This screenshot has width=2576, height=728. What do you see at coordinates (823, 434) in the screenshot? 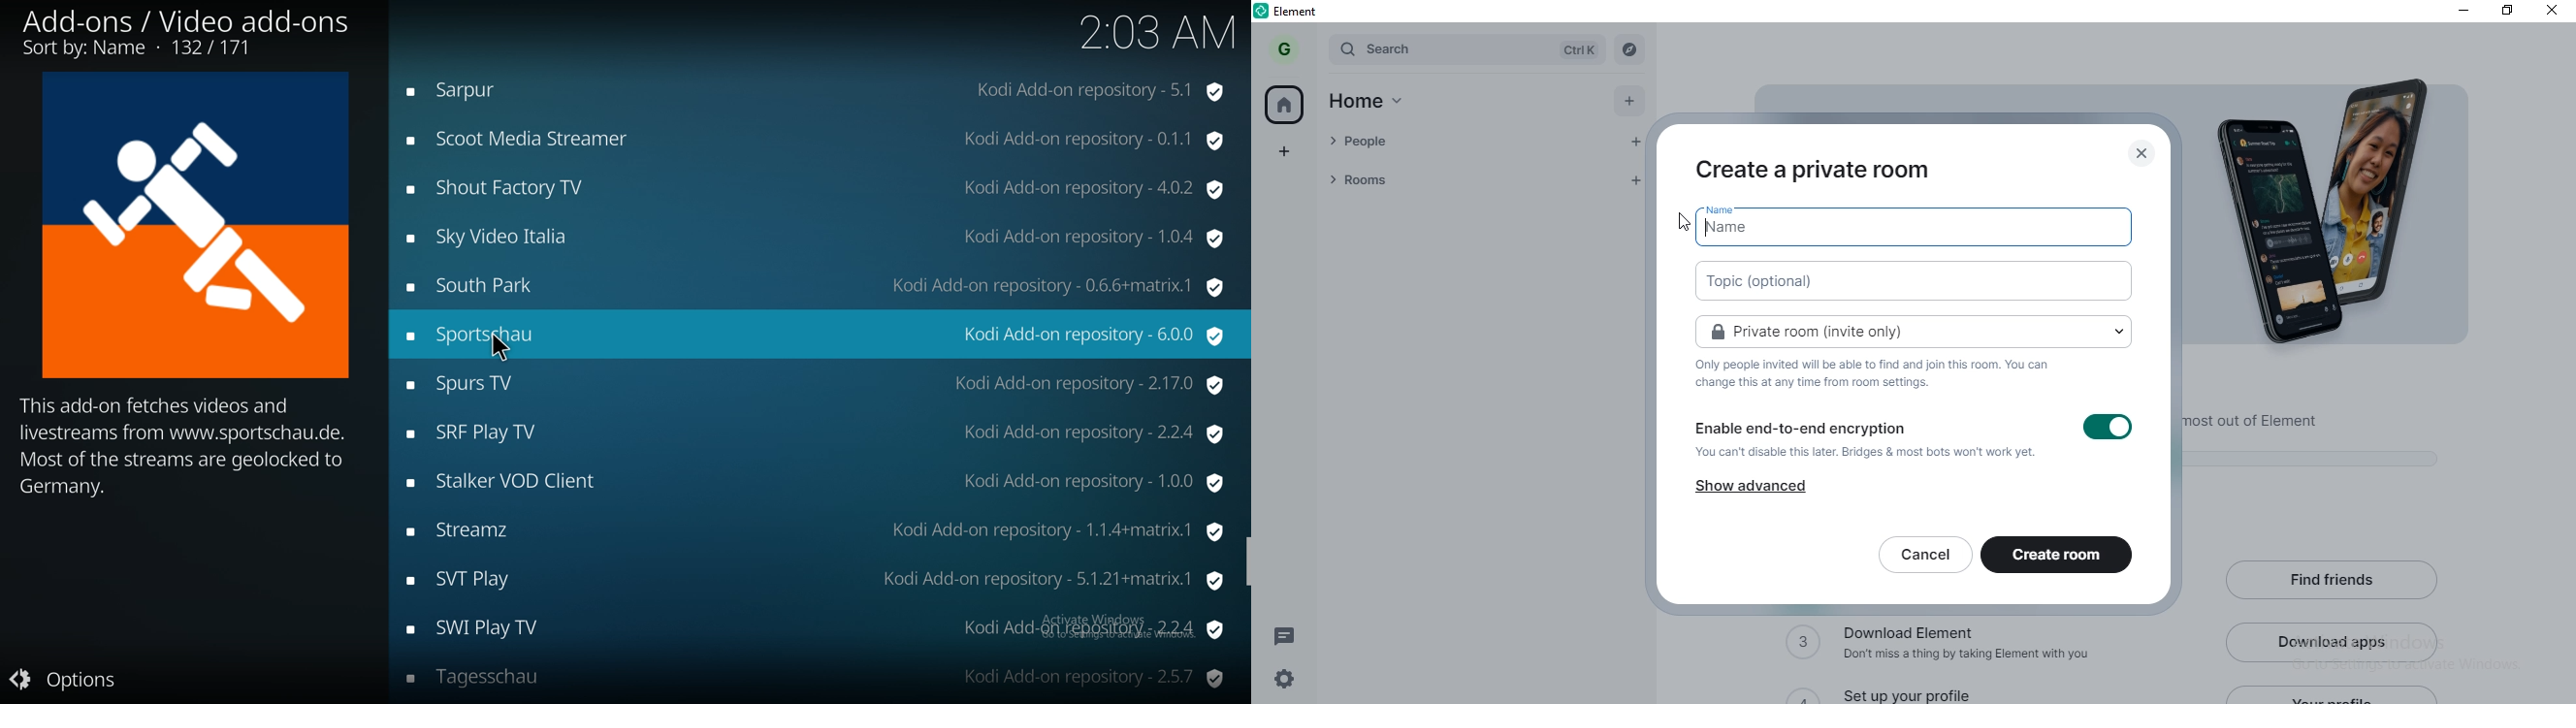
I see `srf play tv` at bounding box center [823, 434].